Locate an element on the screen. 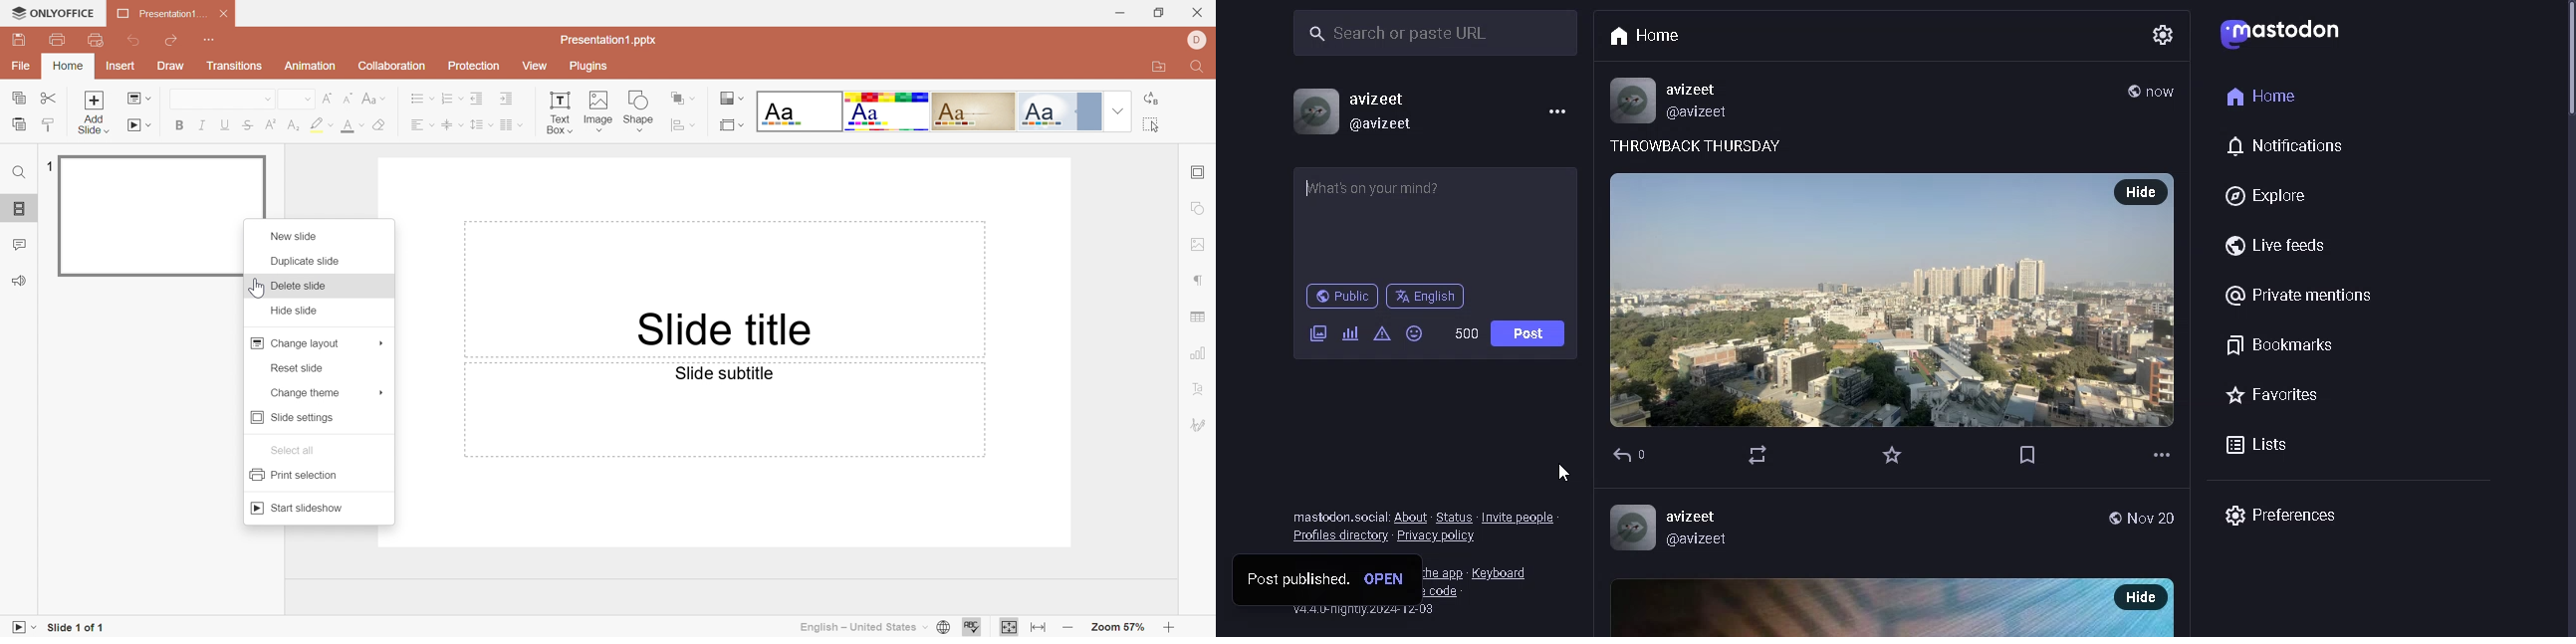  Star is located at coordinates (1896, 457).